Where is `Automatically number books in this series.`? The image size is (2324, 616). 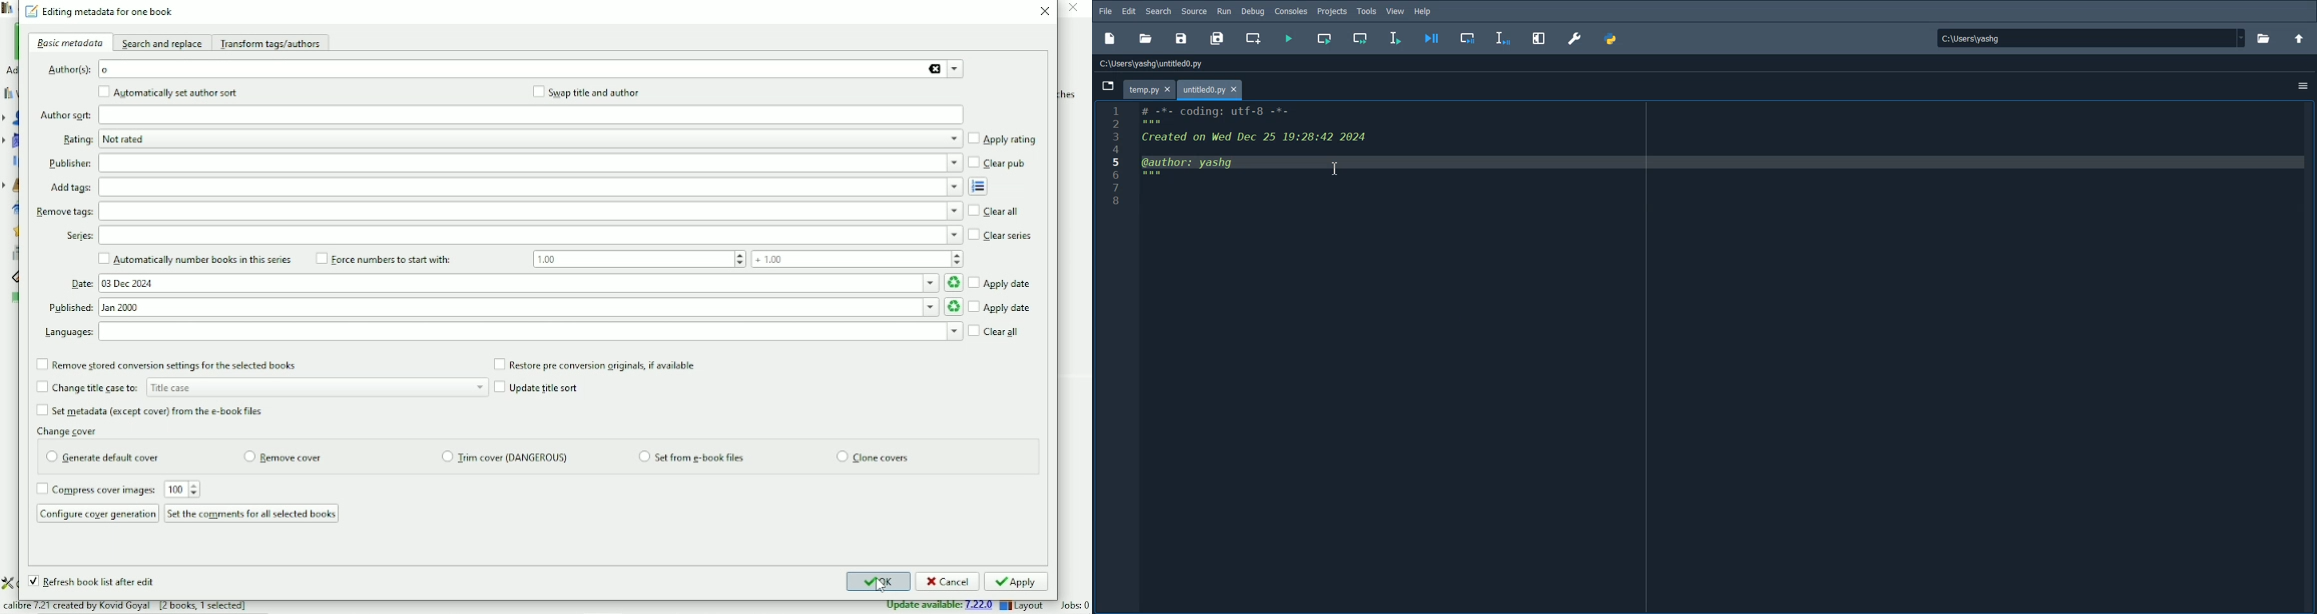 Automatically number books in this series. is located at coordinates (195, 260).